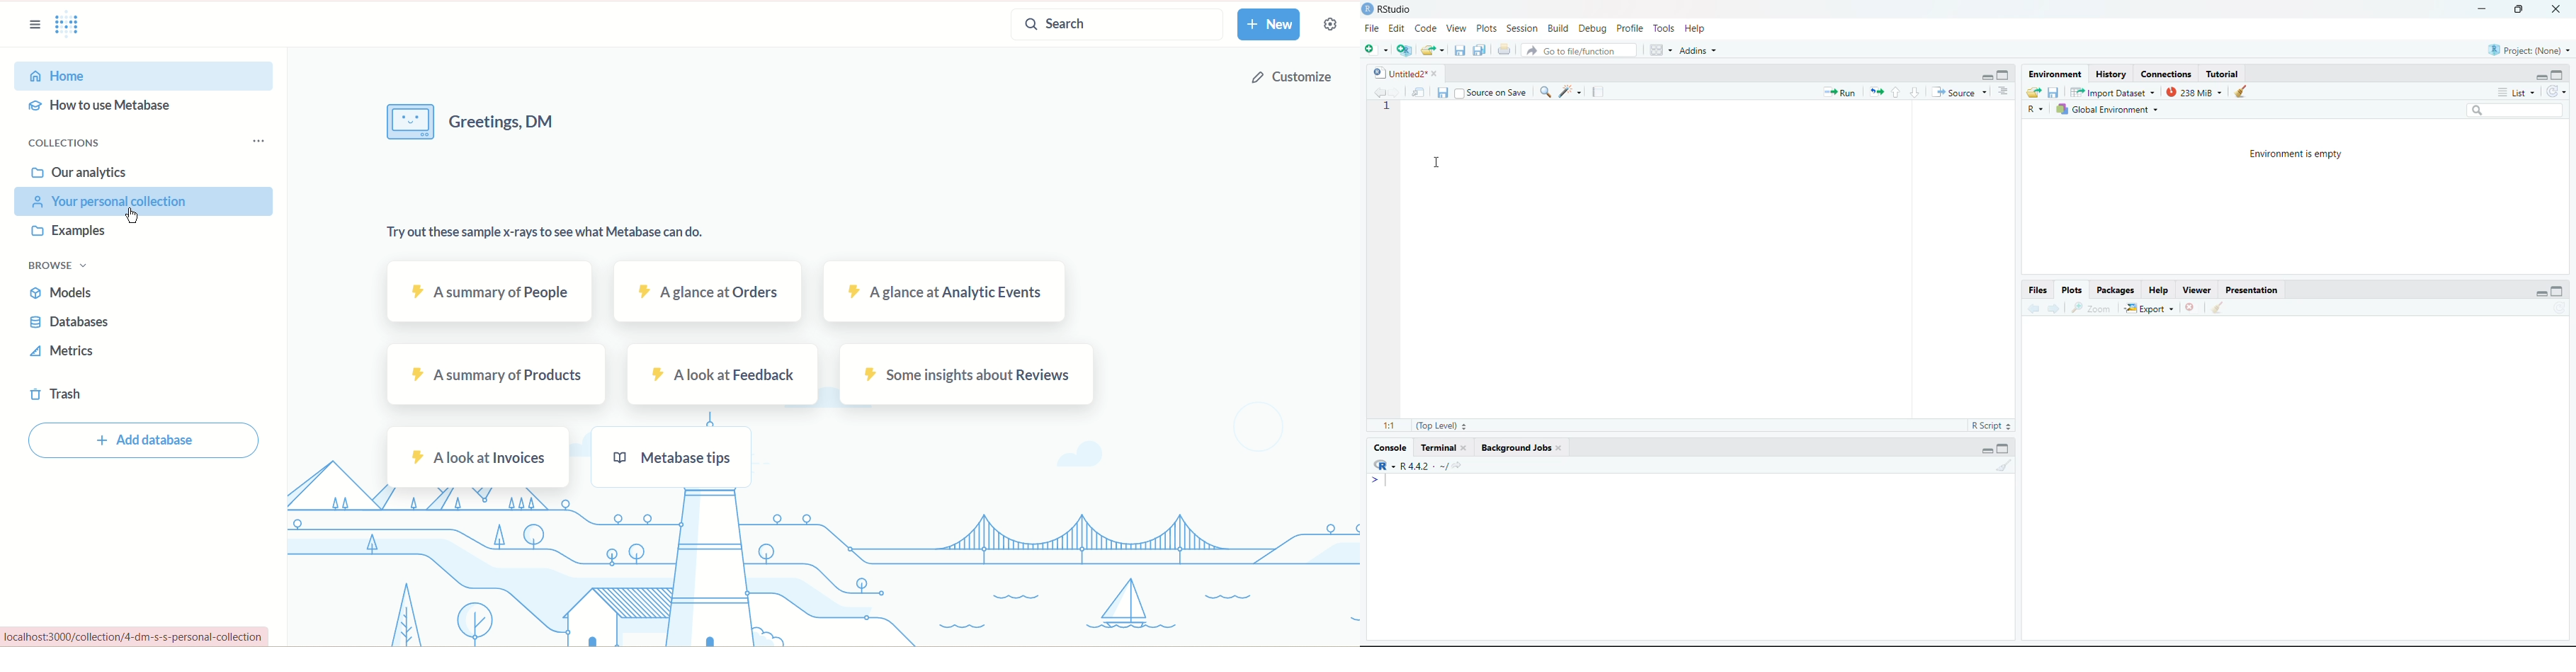 The height and width of the screenshot is (672, 2576). I want to click on Profile, so click(1631, 28).